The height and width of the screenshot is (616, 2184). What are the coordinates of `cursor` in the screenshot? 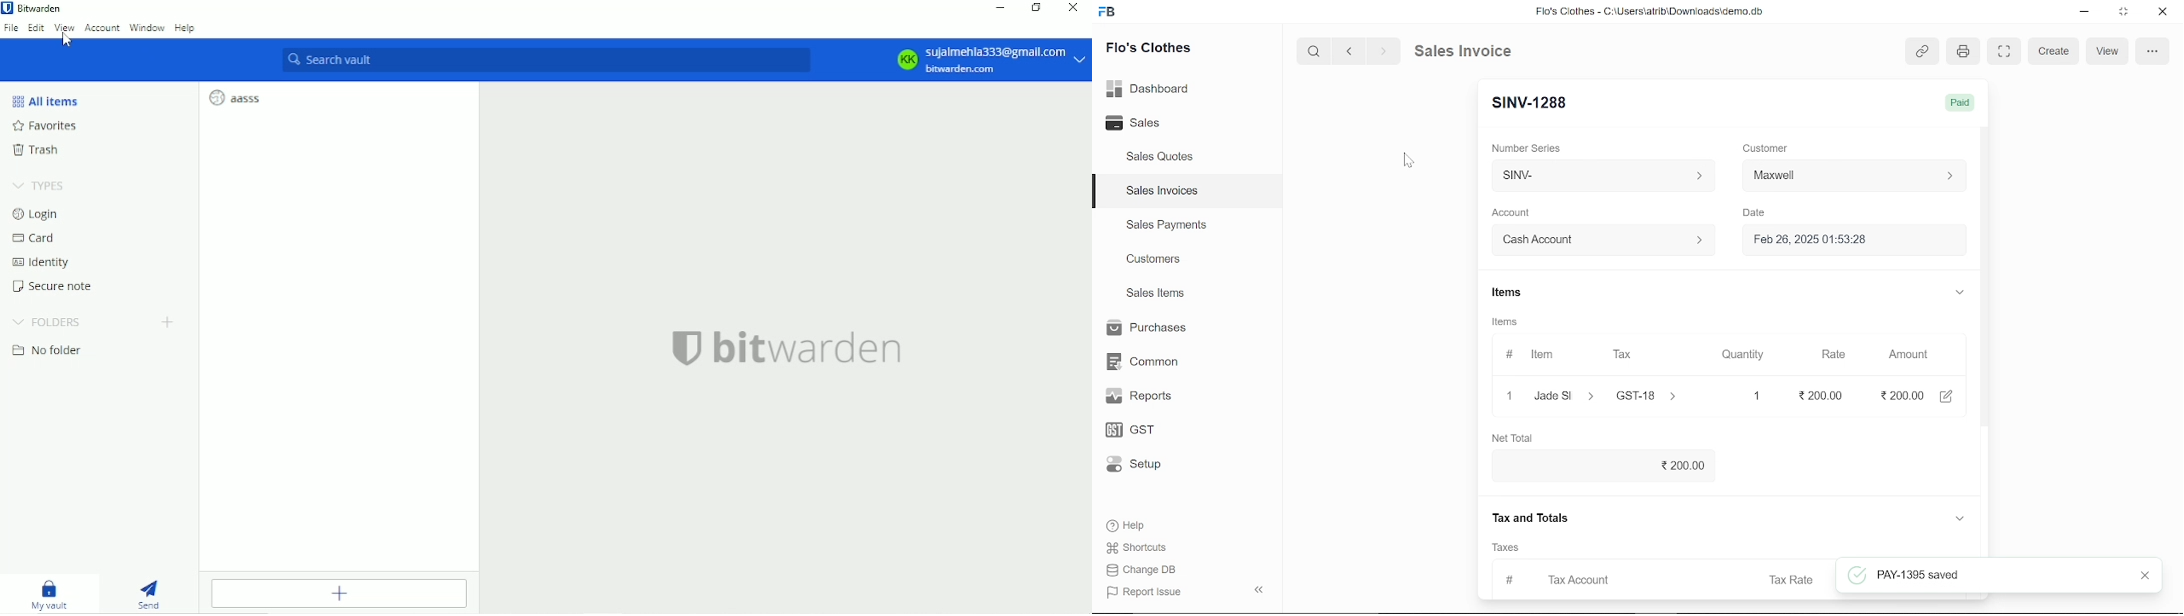 It's located at (1410, 161).